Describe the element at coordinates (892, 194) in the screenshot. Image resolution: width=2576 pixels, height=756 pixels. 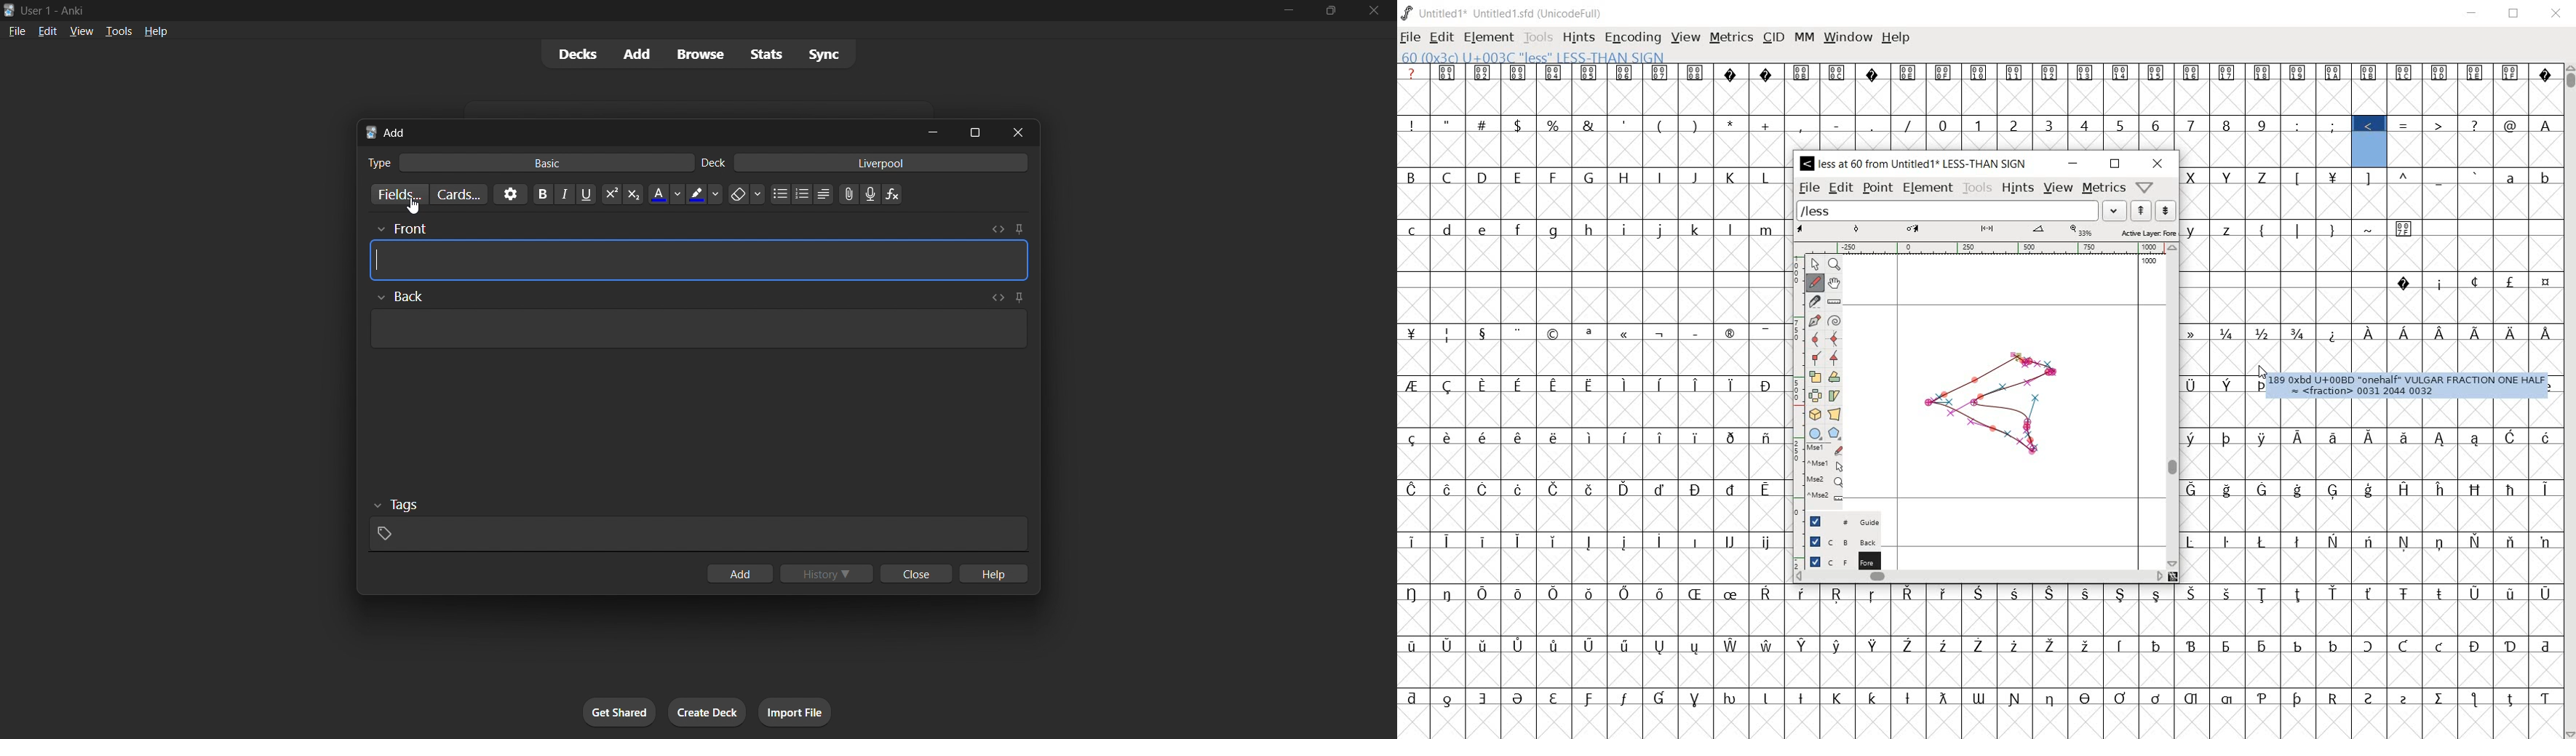
I see `Equation` at that location.